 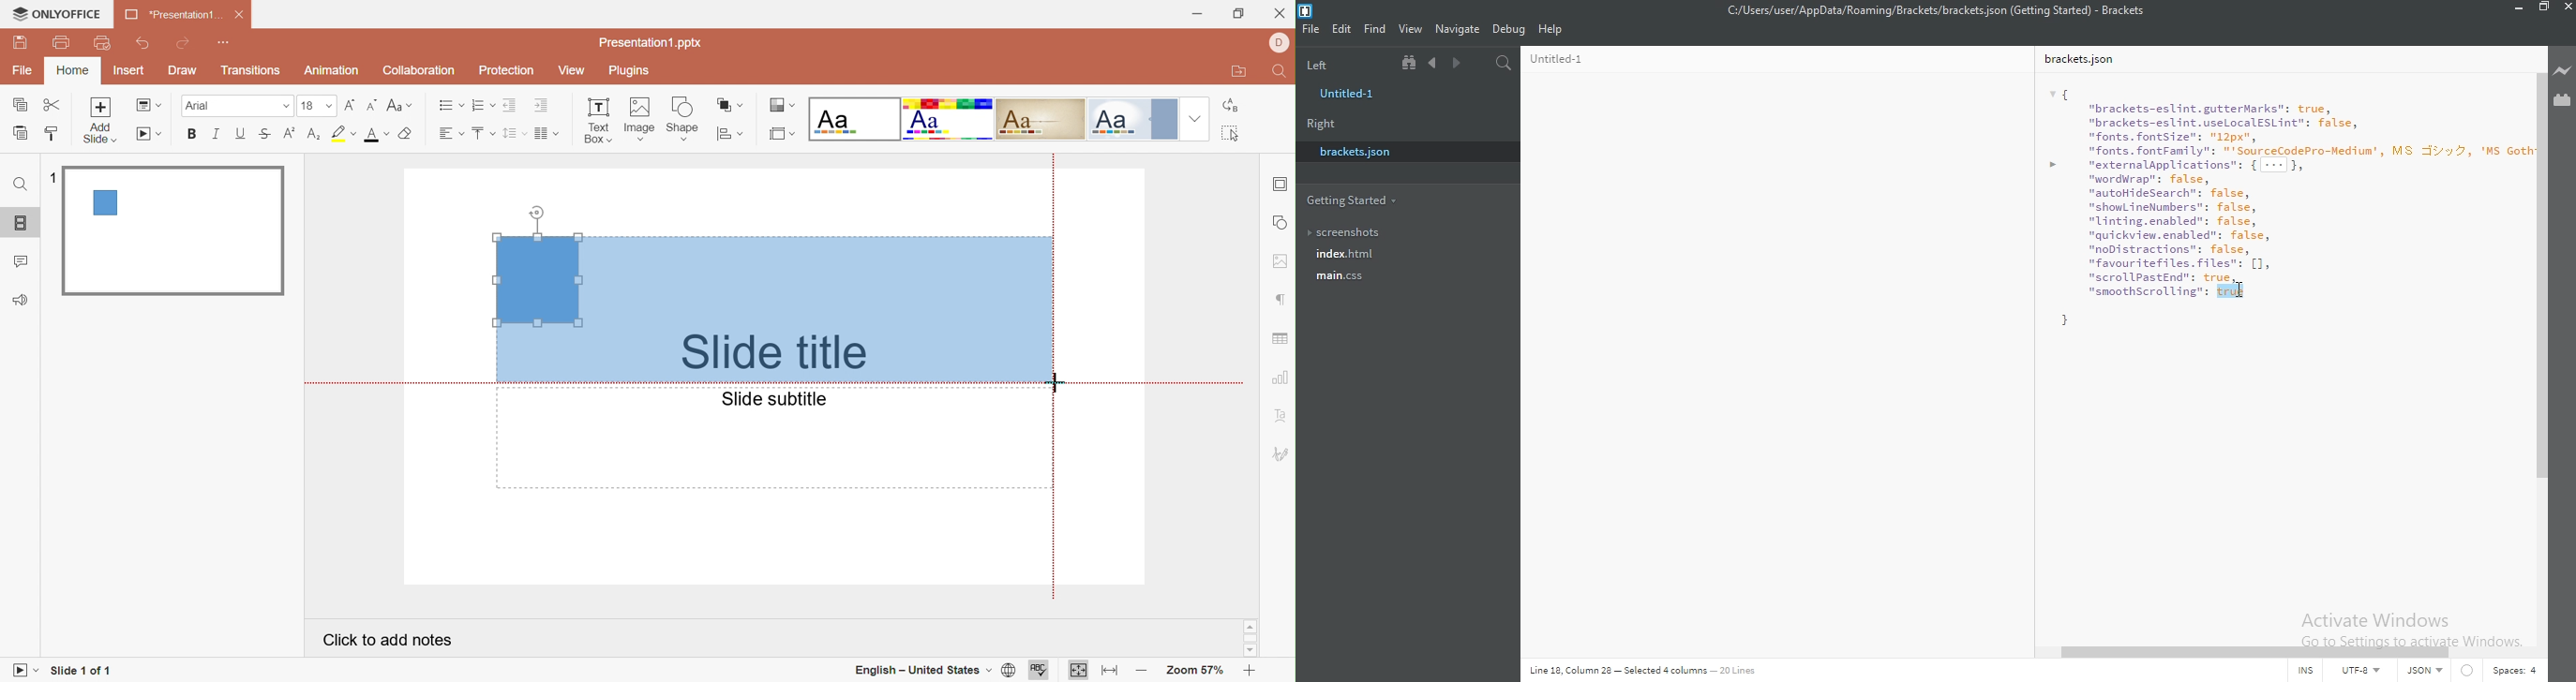 I want to click on Vertical align, so click(x=483, y=133).